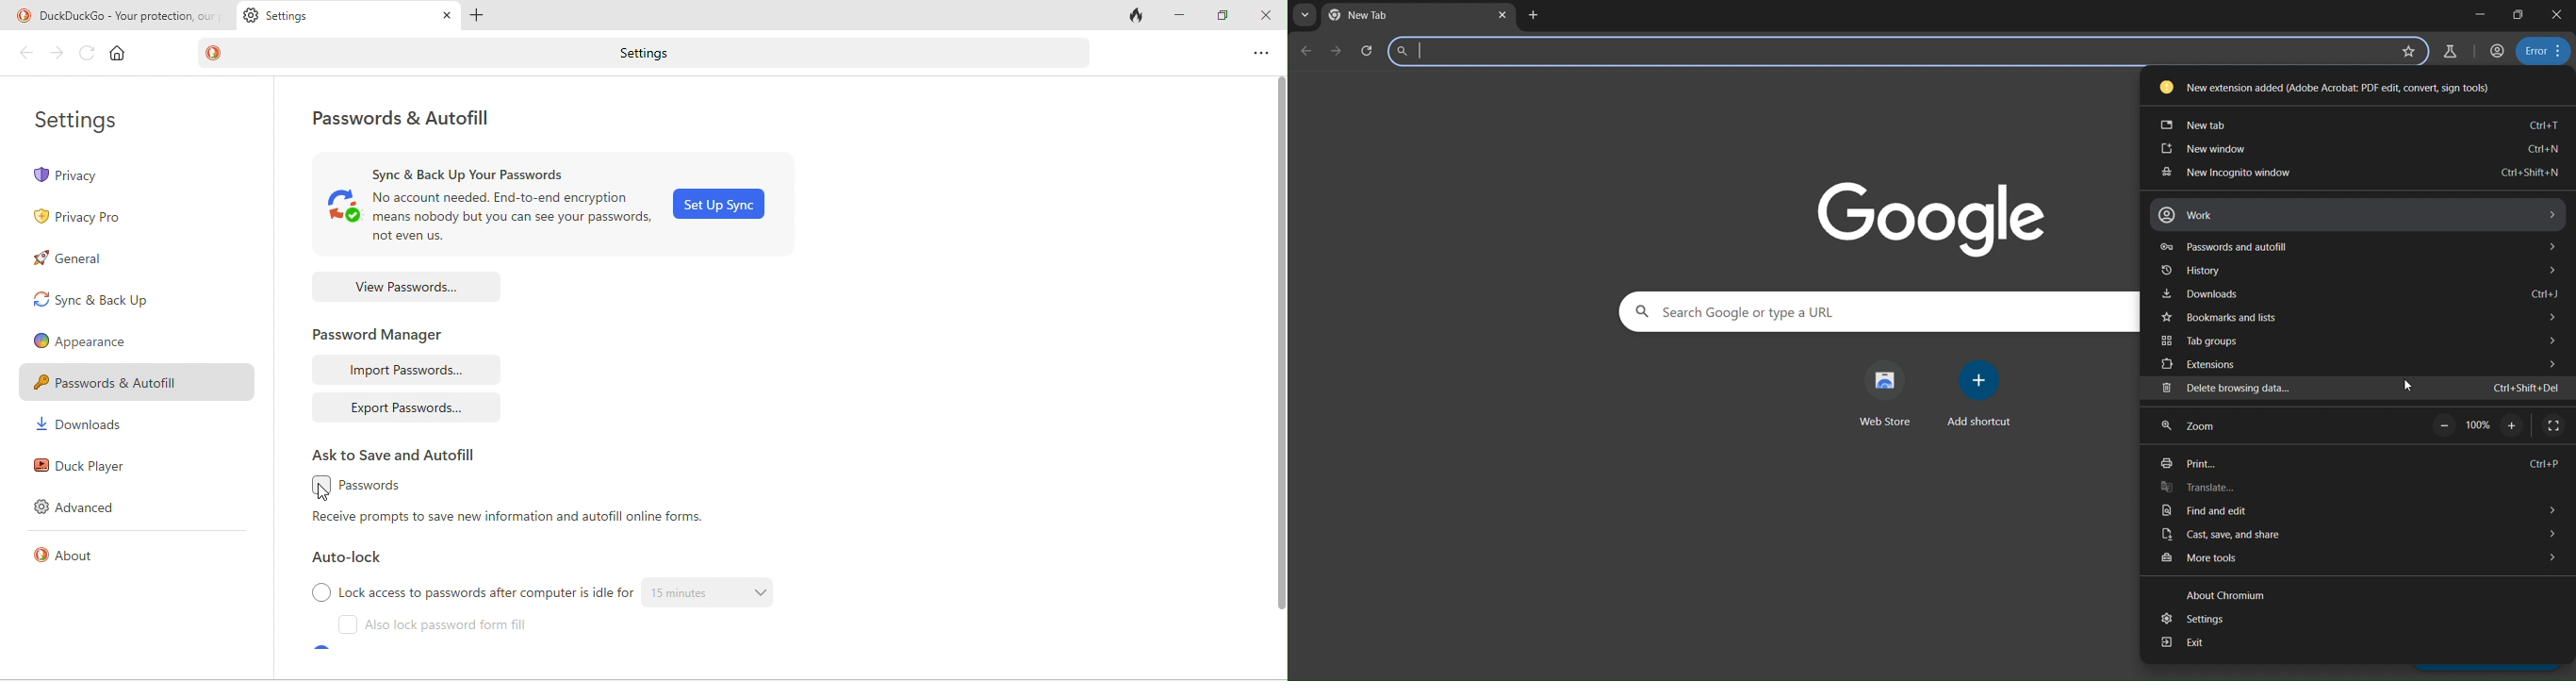  What do you see at coordinates (91, 305) in the screenshot?
I see `sync and back up` at bounding box center [91, 305].